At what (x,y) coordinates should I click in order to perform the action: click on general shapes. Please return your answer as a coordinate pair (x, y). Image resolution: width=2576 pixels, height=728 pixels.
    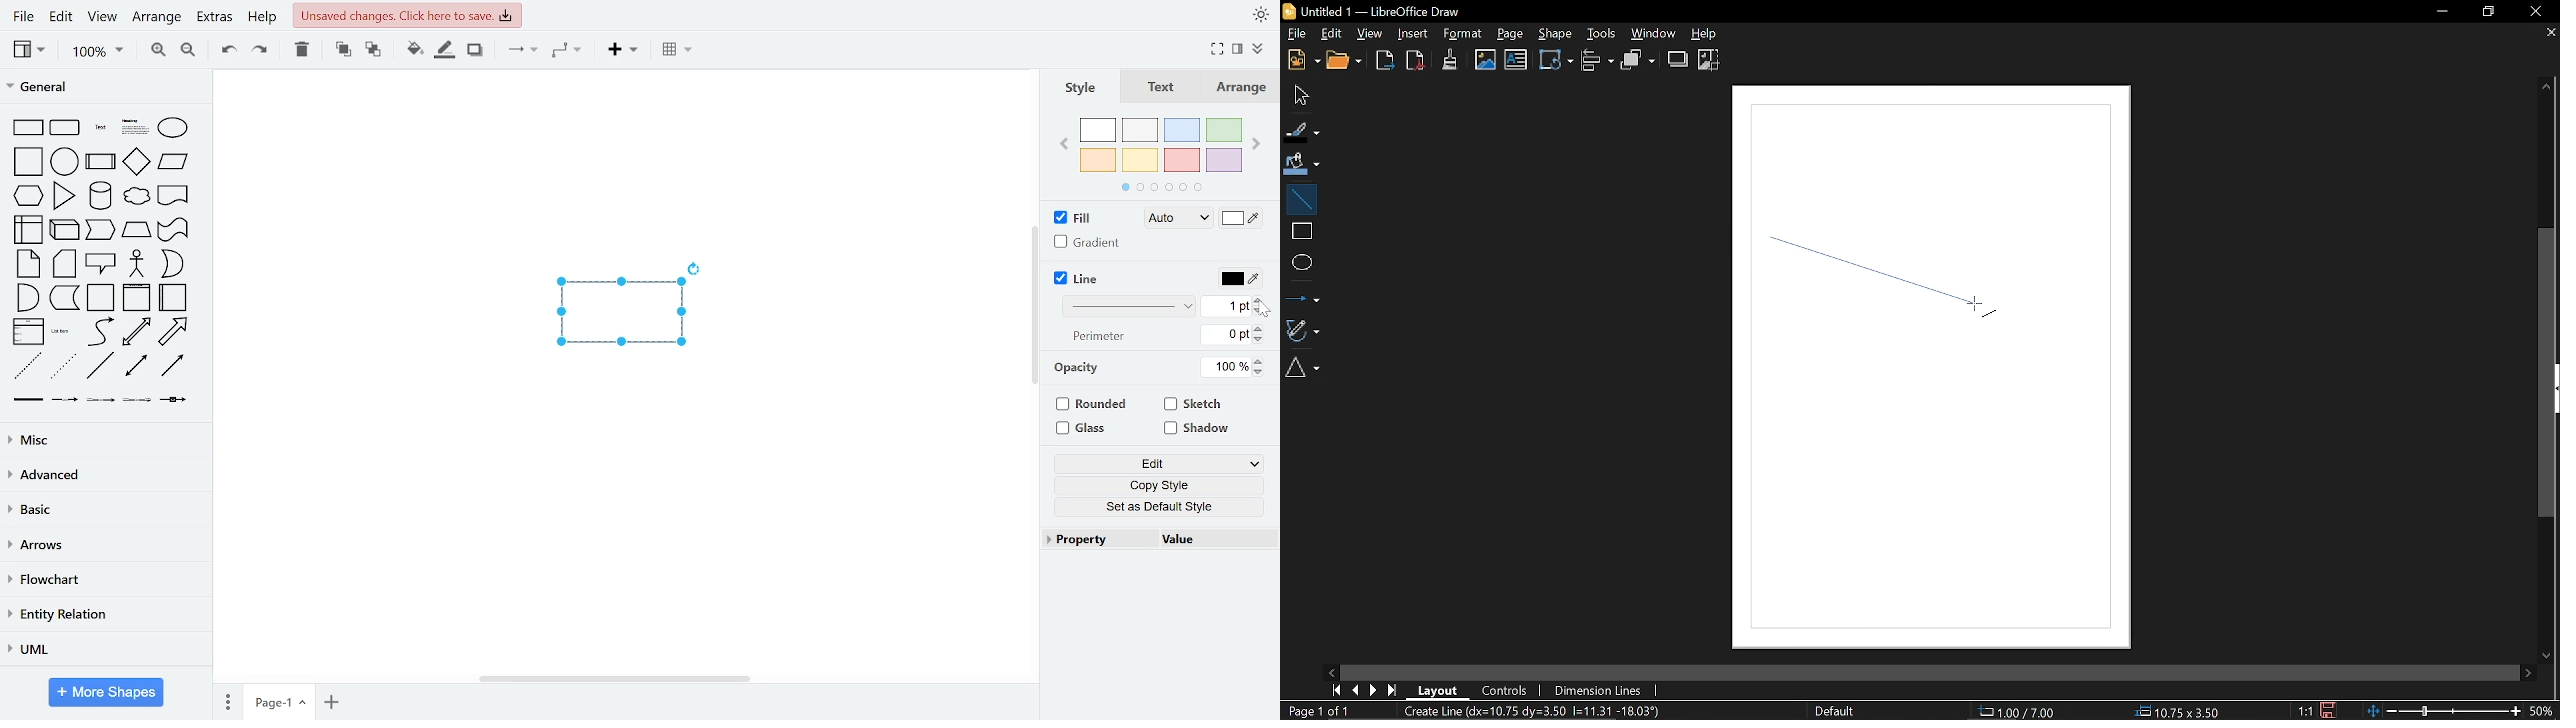
    Looking at the image, I should click on (63, 264).